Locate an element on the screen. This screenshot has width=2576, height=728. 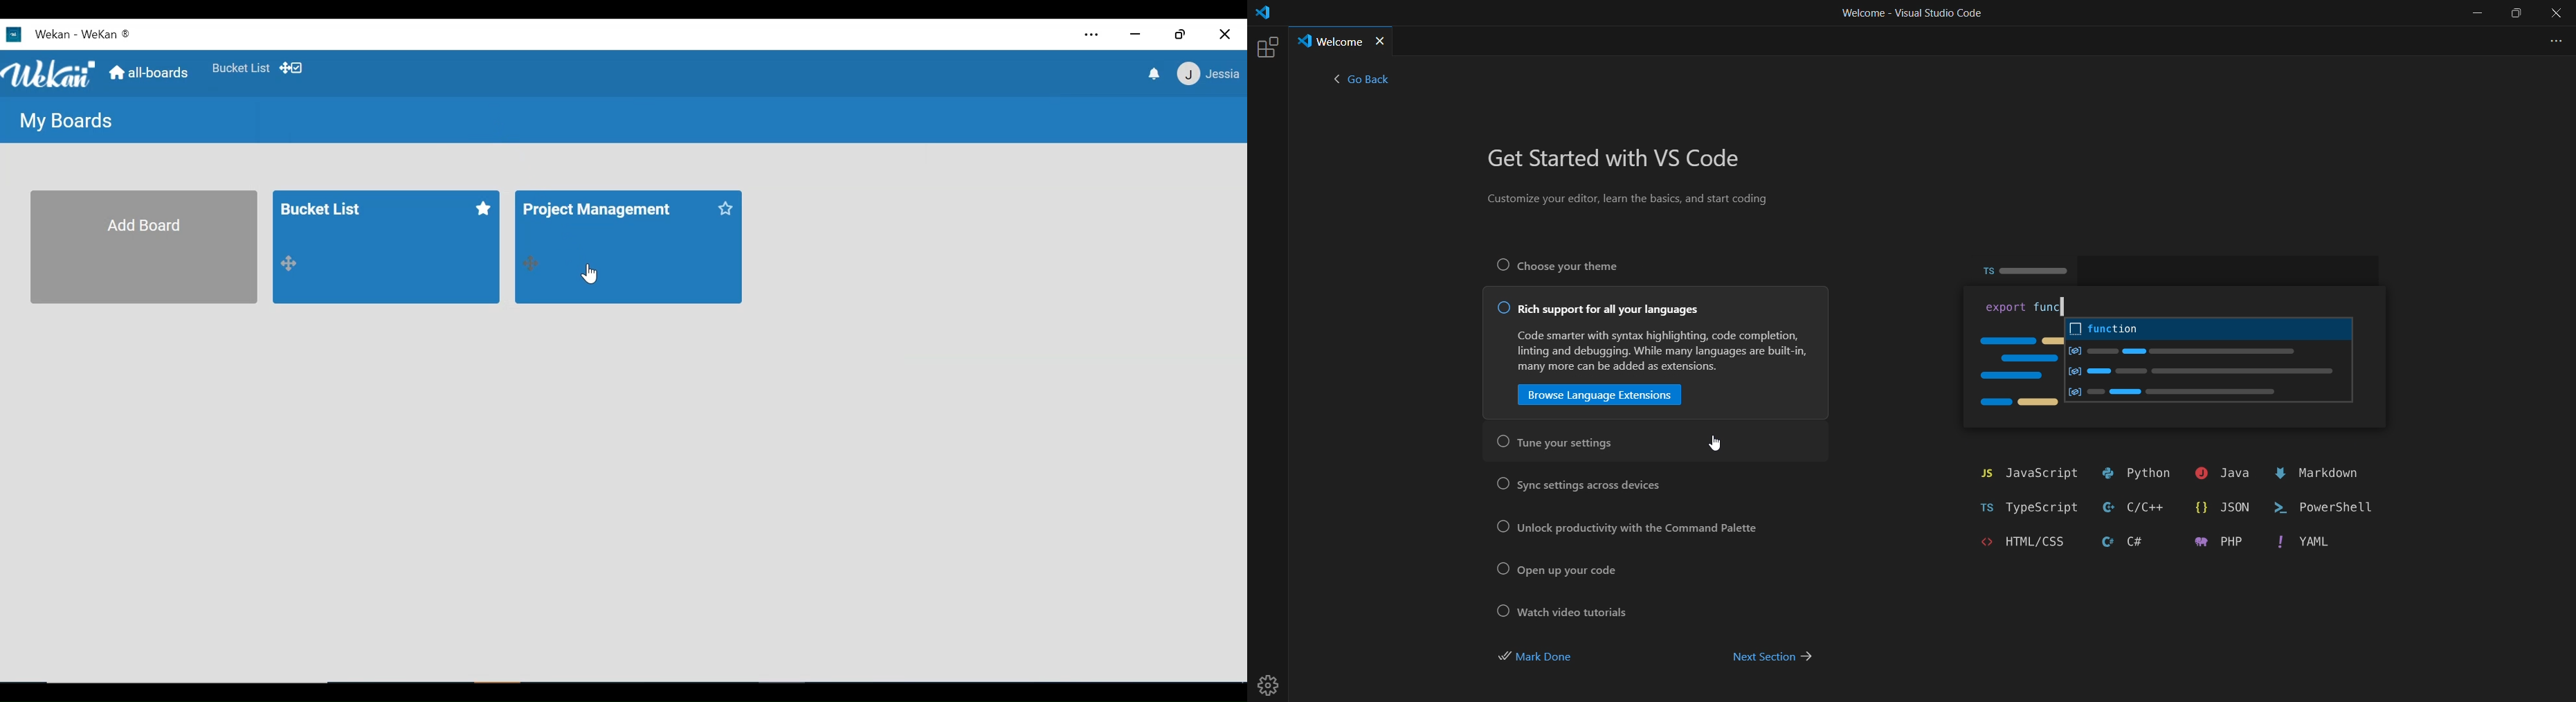
Add Board is located at coordinates (145, 247).